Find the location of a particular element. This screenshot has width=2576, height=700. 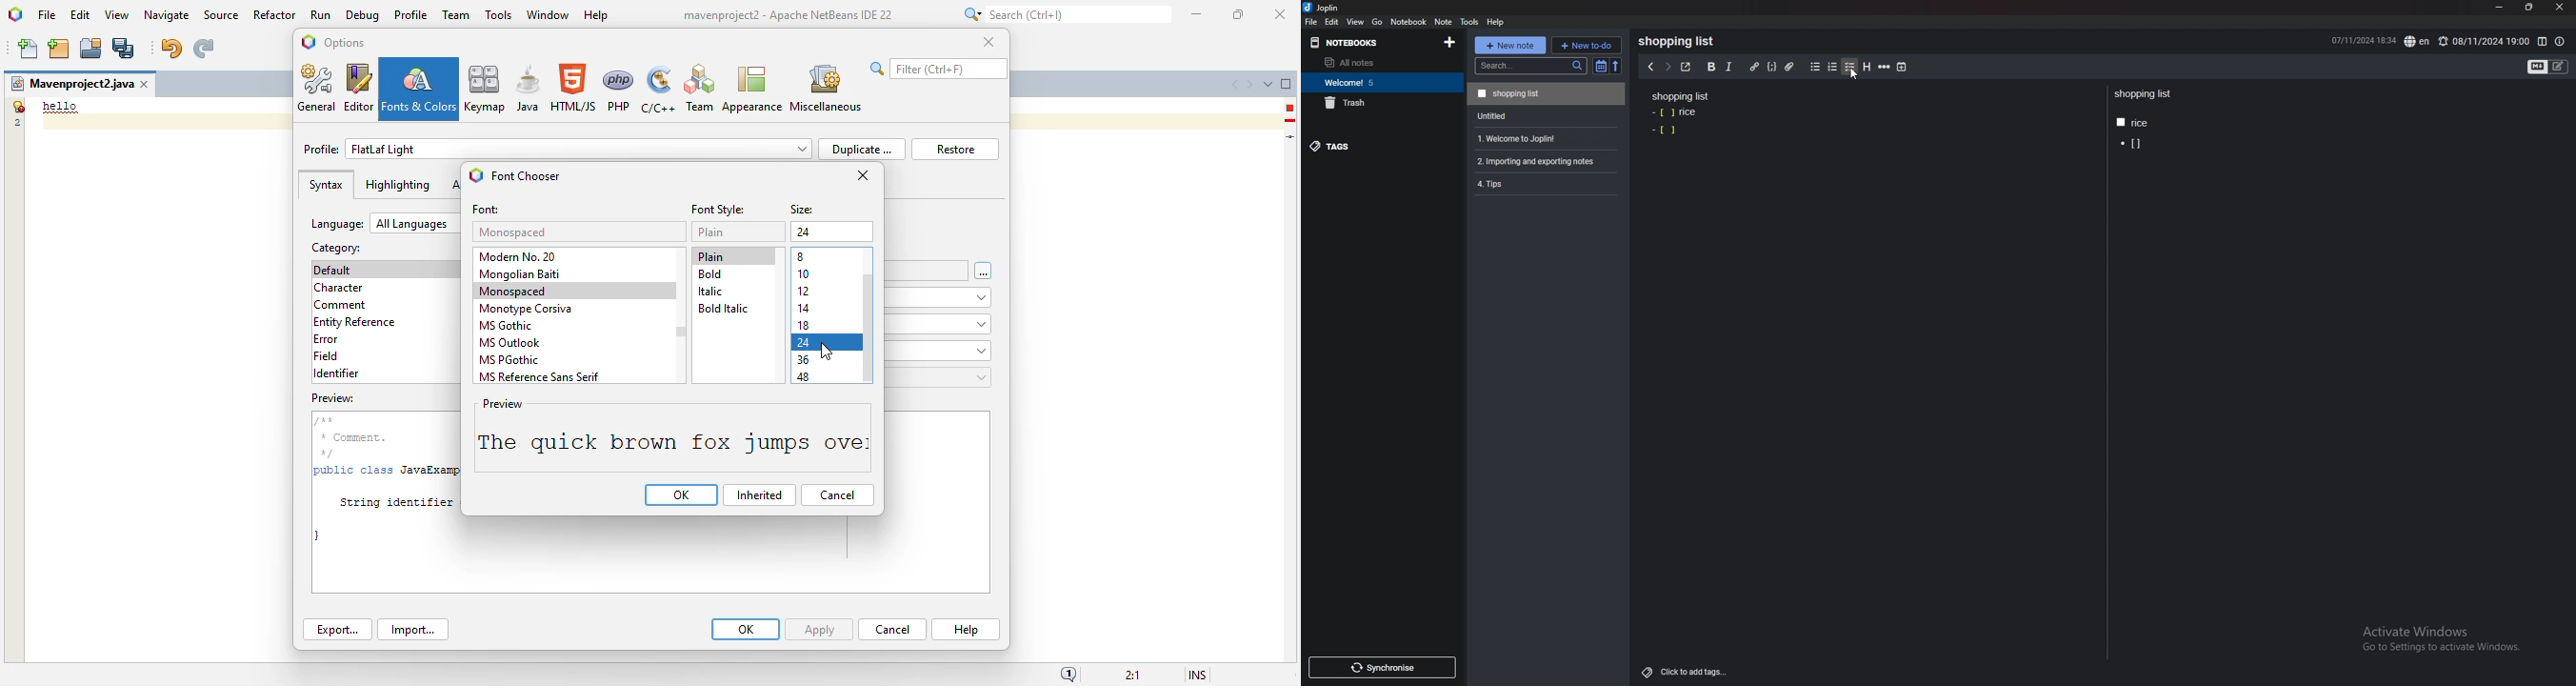

heading is located at coordinates (1868, 67).